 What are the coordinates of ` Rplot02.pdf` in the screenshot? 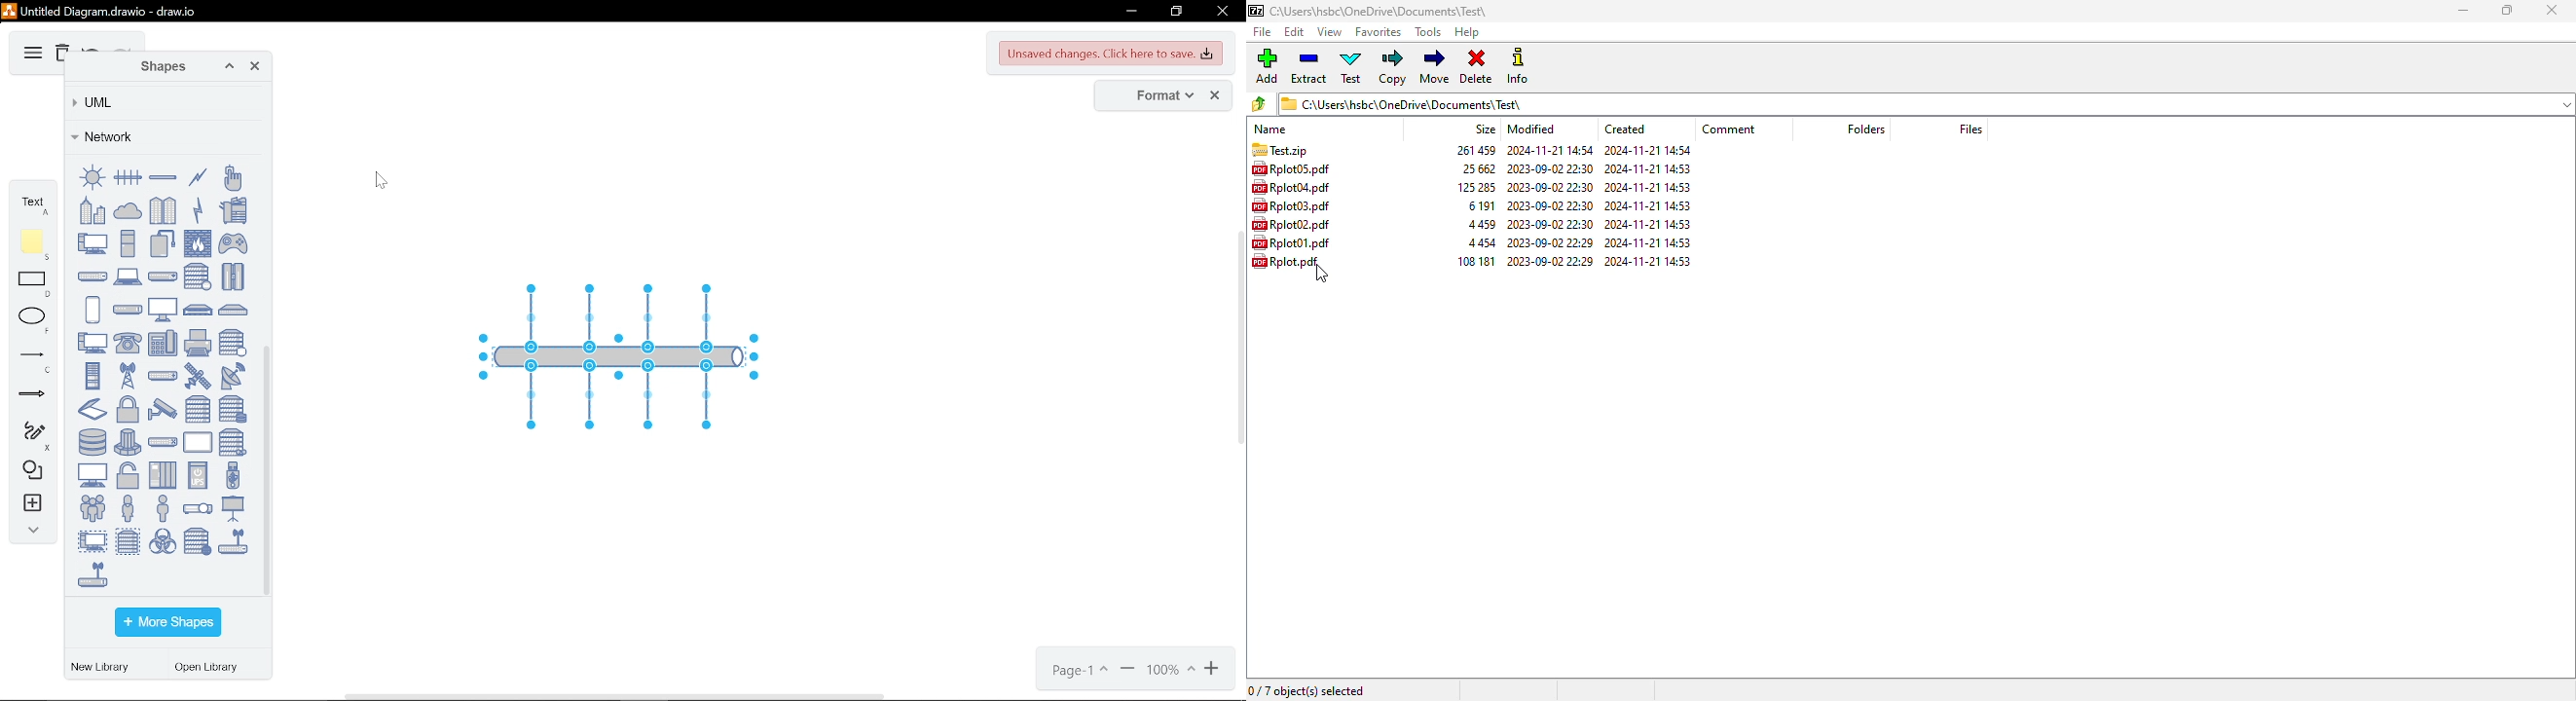 It's located at (1292, 226).